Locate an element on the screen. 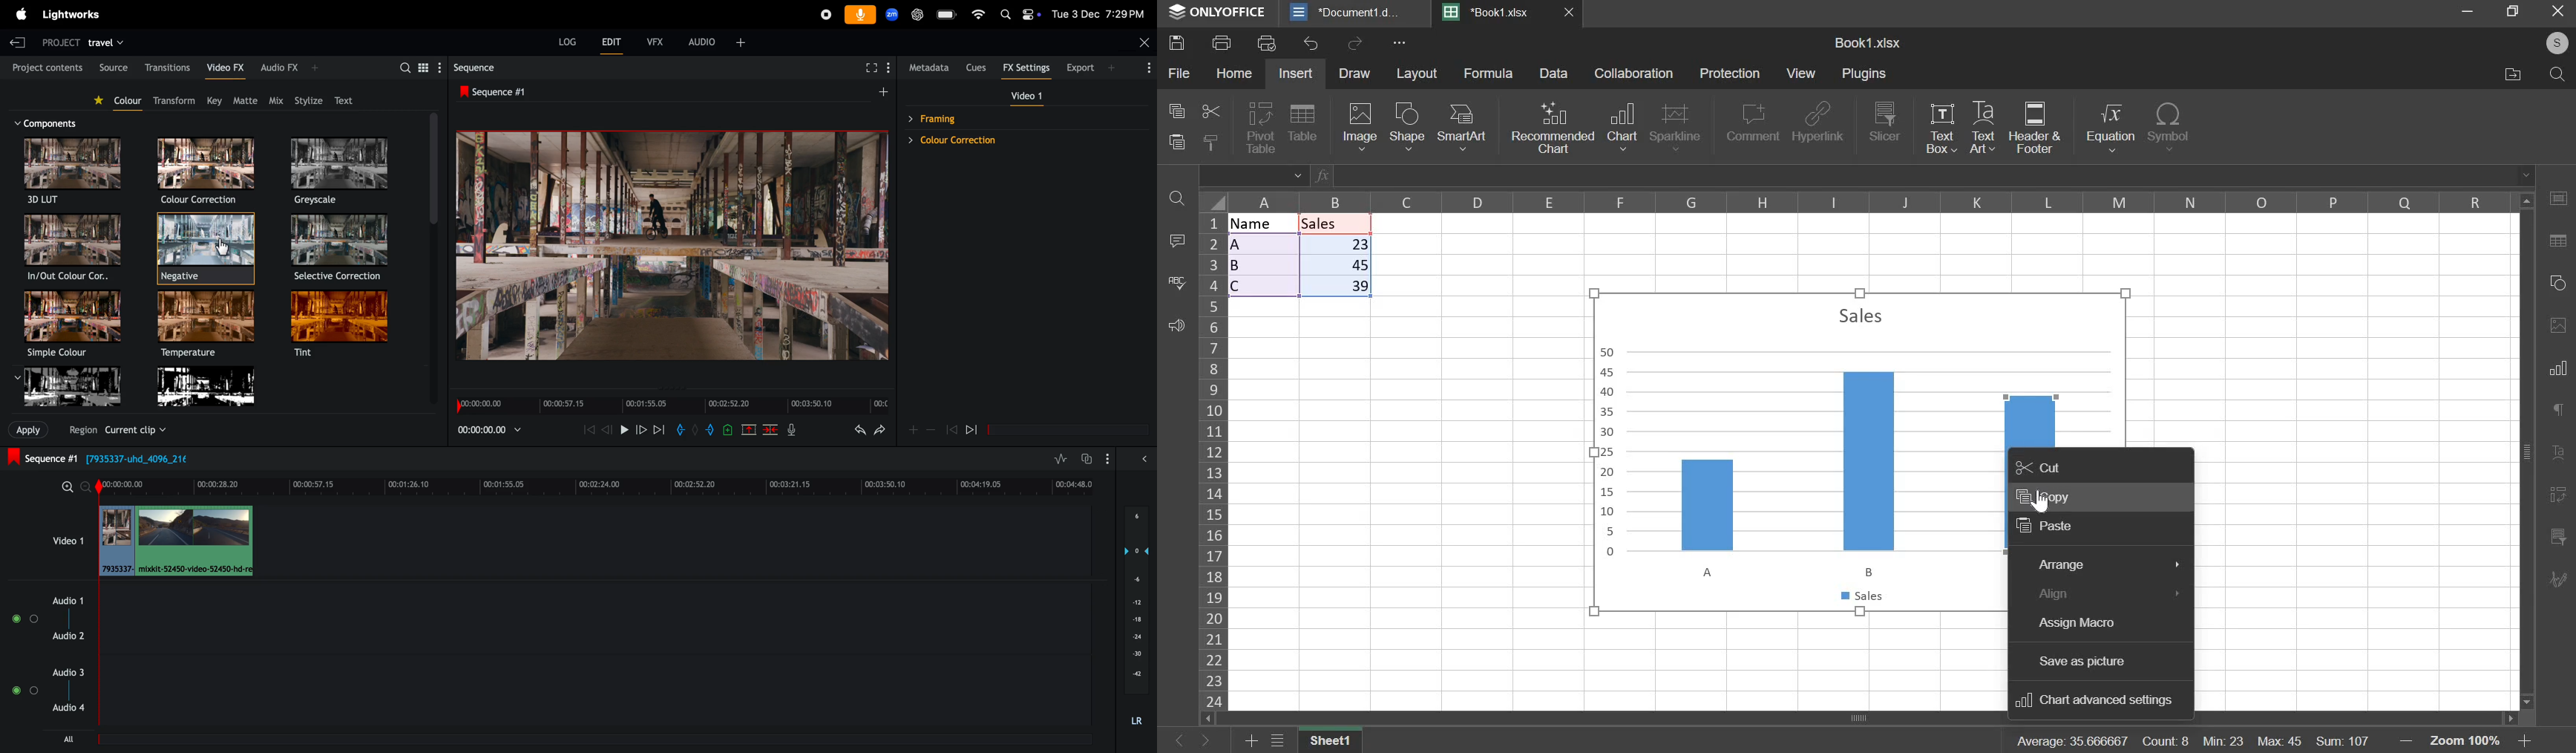 This screenshot has height=756, width=2576. comment is located at coordinates (1752, 125).